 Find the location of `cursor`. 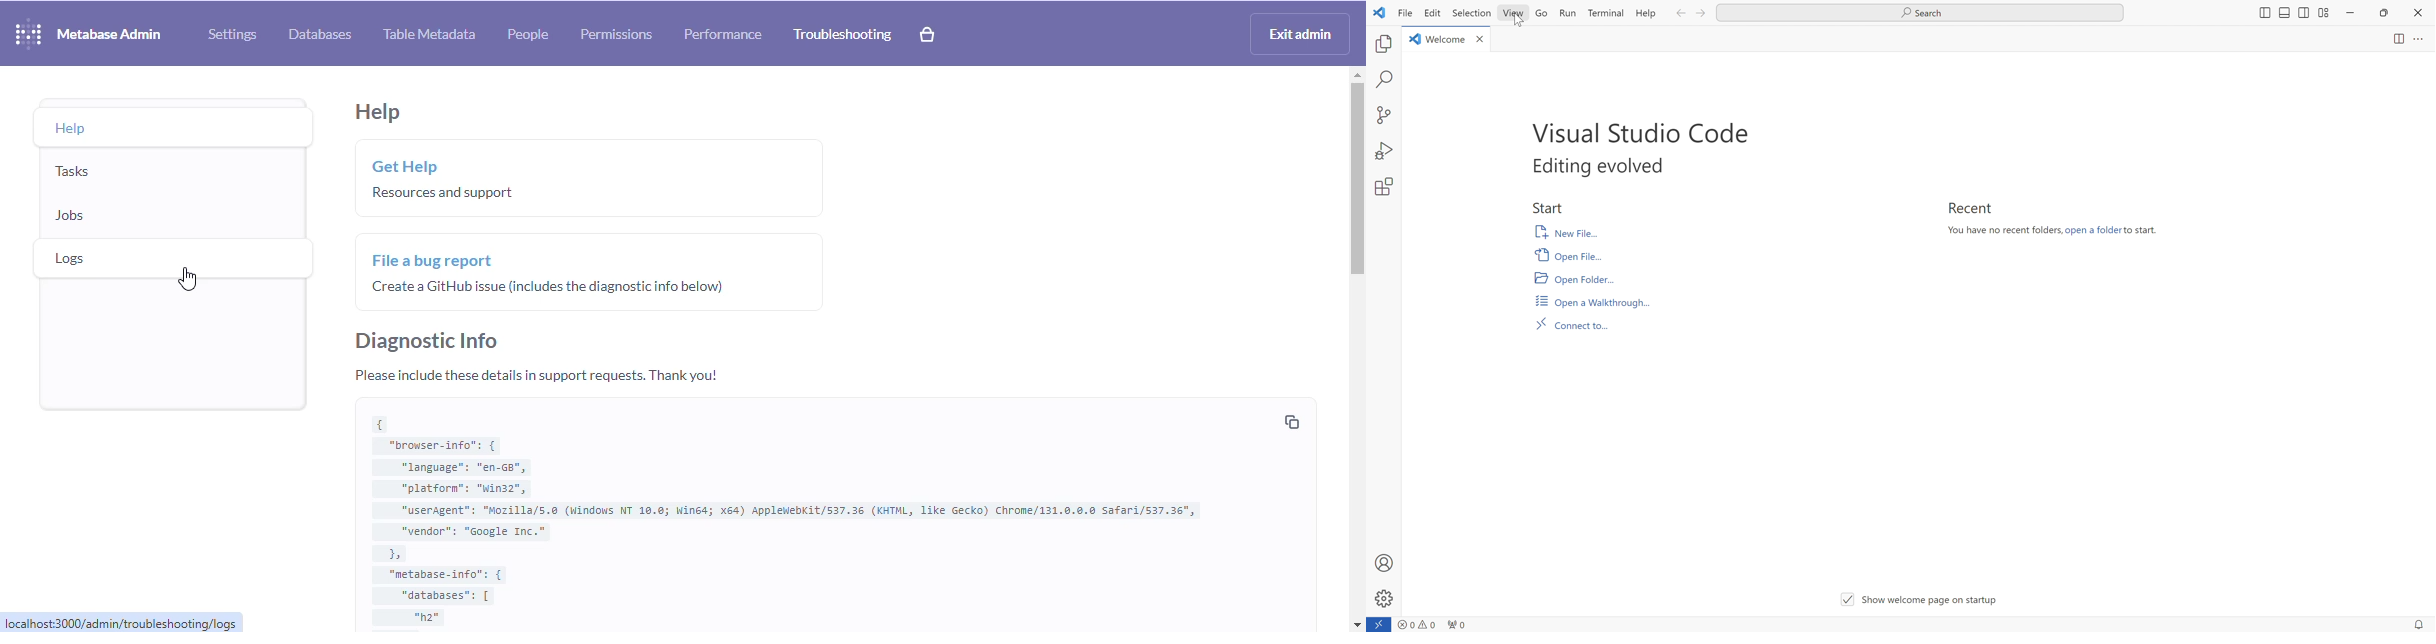

cursor is located at coordinates (187, 279).